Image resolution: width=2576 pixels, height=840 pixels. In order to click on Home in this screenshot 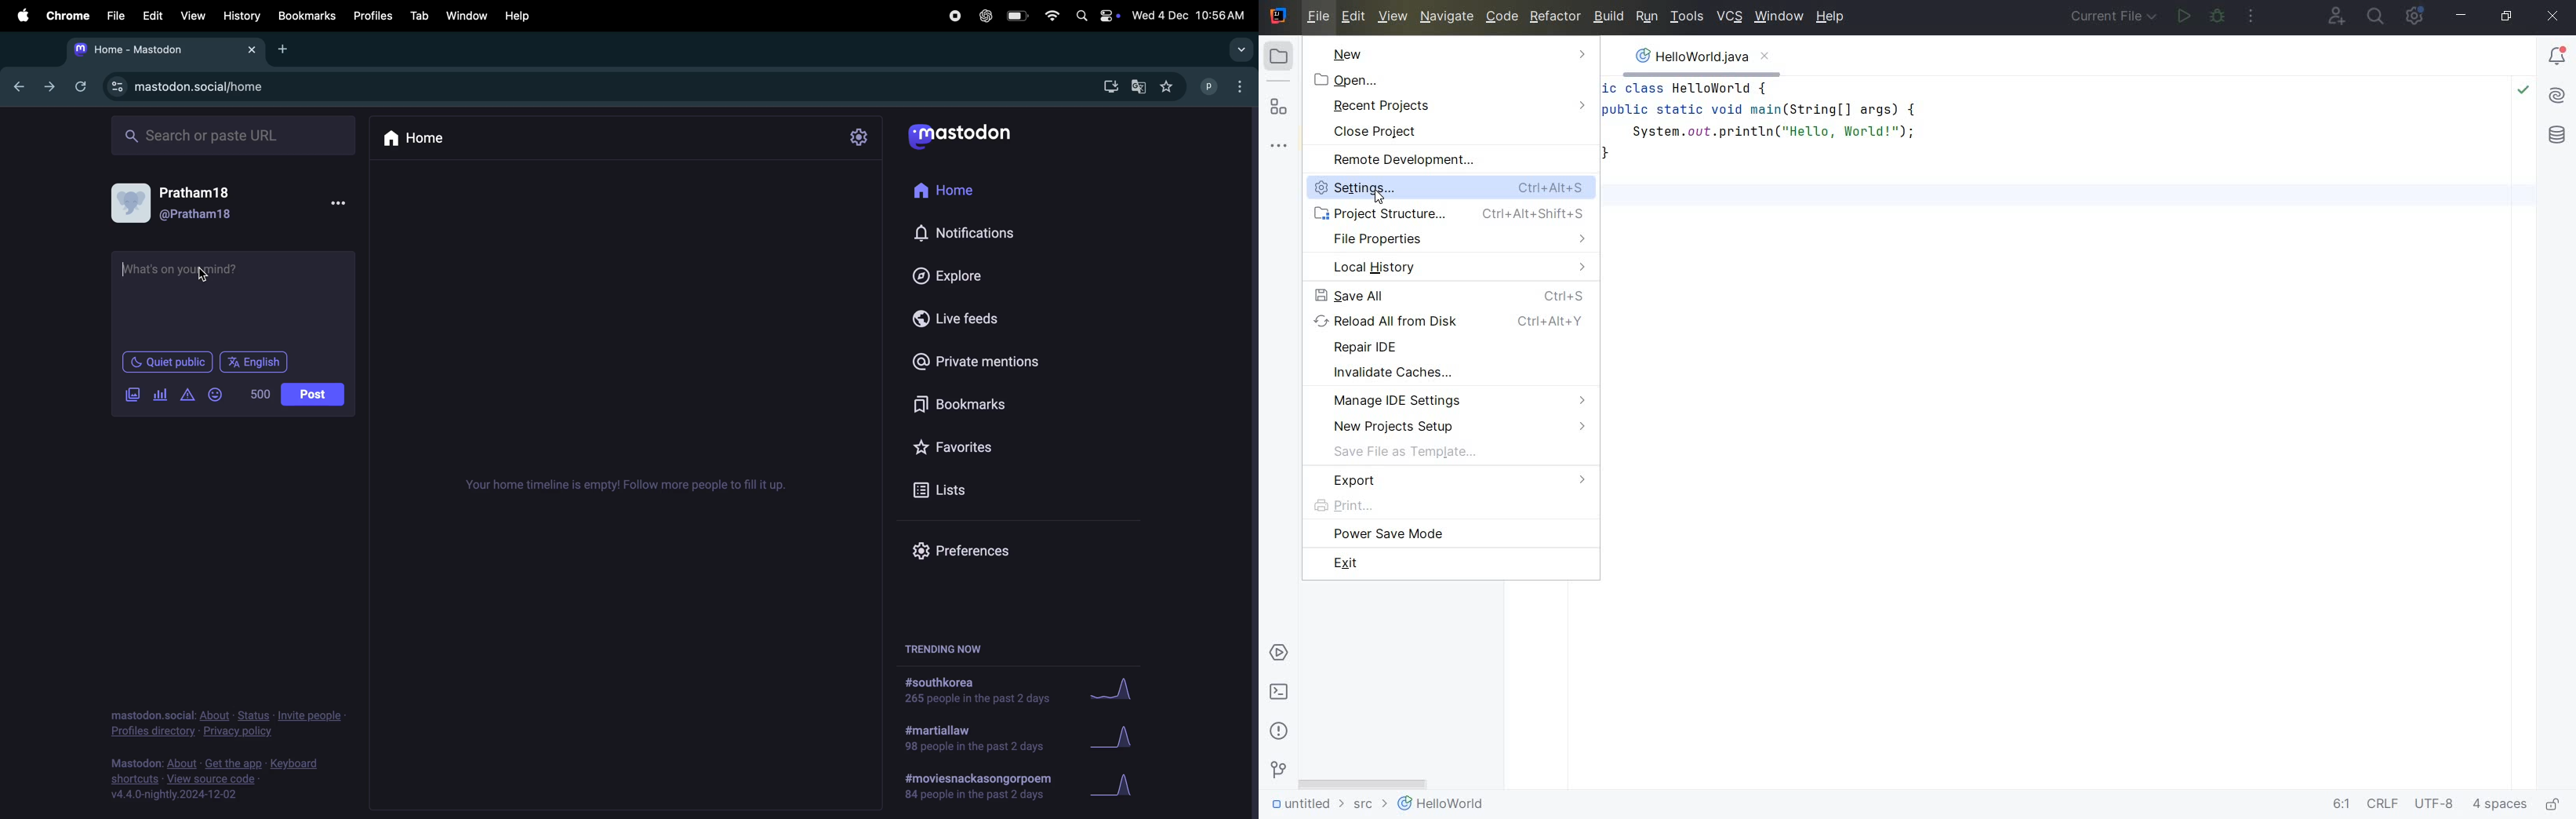, I will do `click(414, 137)`.